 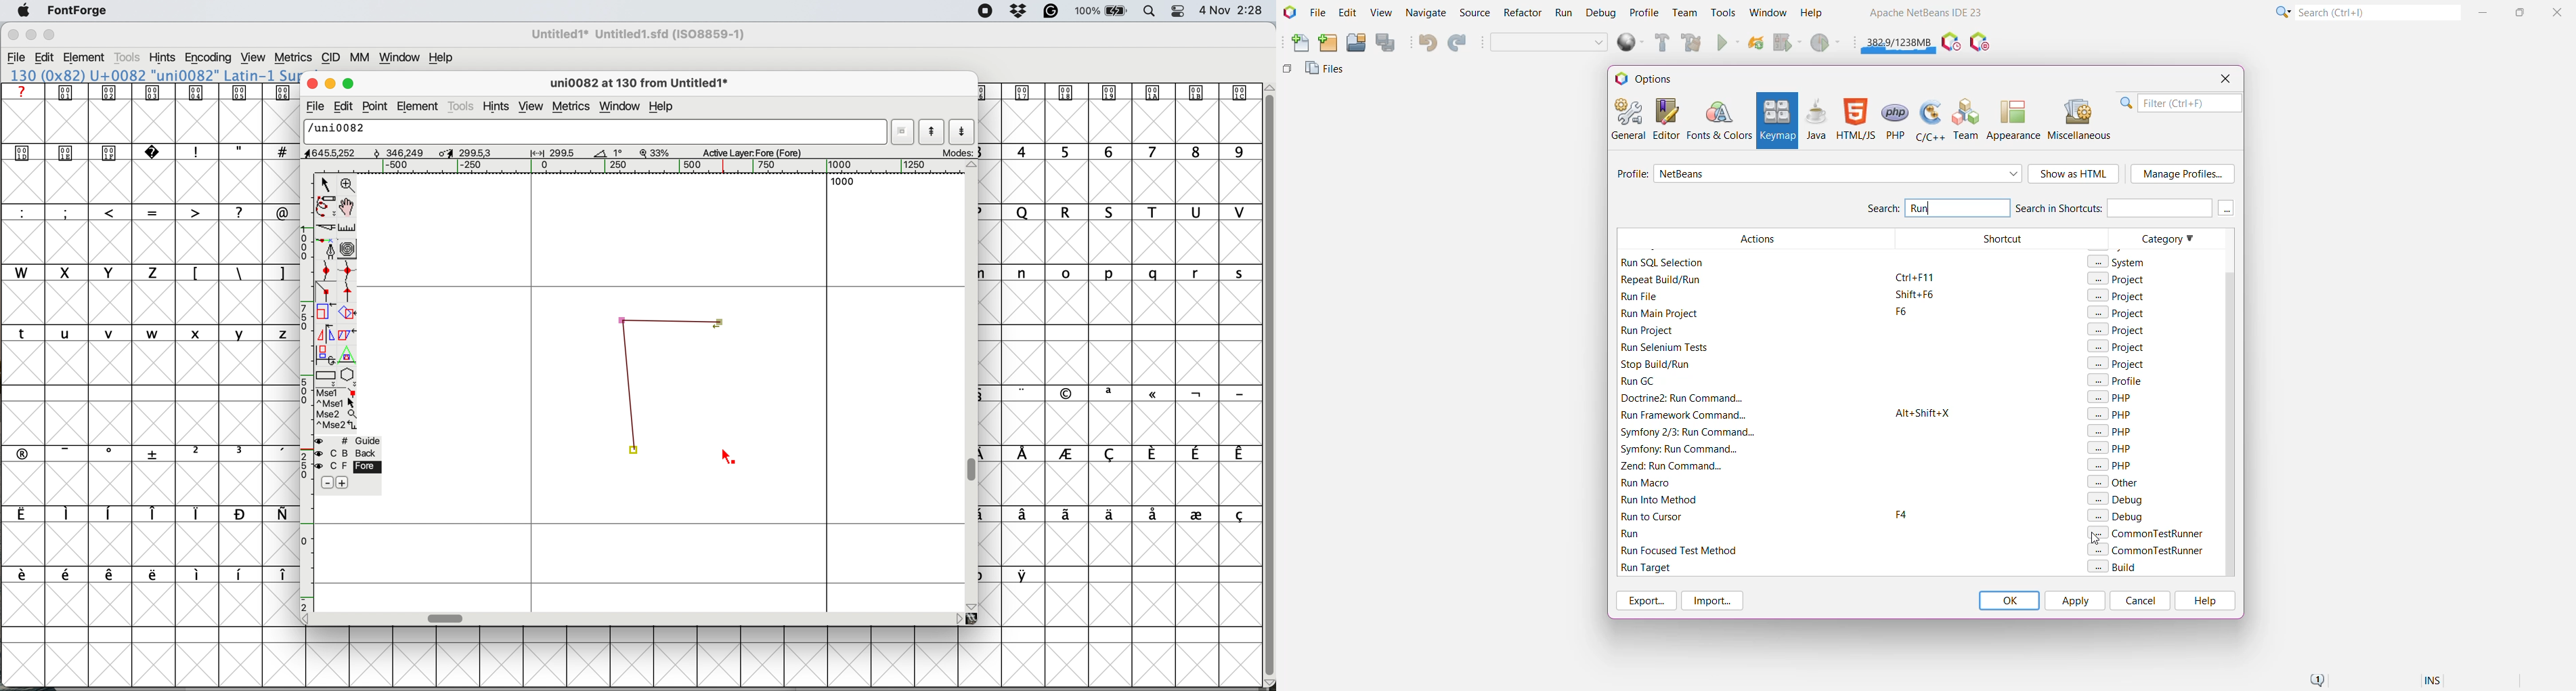 What do you see at coordinates (1100, 11) in the screenshot?
I see `battery` at bounding box center [1100, 11].